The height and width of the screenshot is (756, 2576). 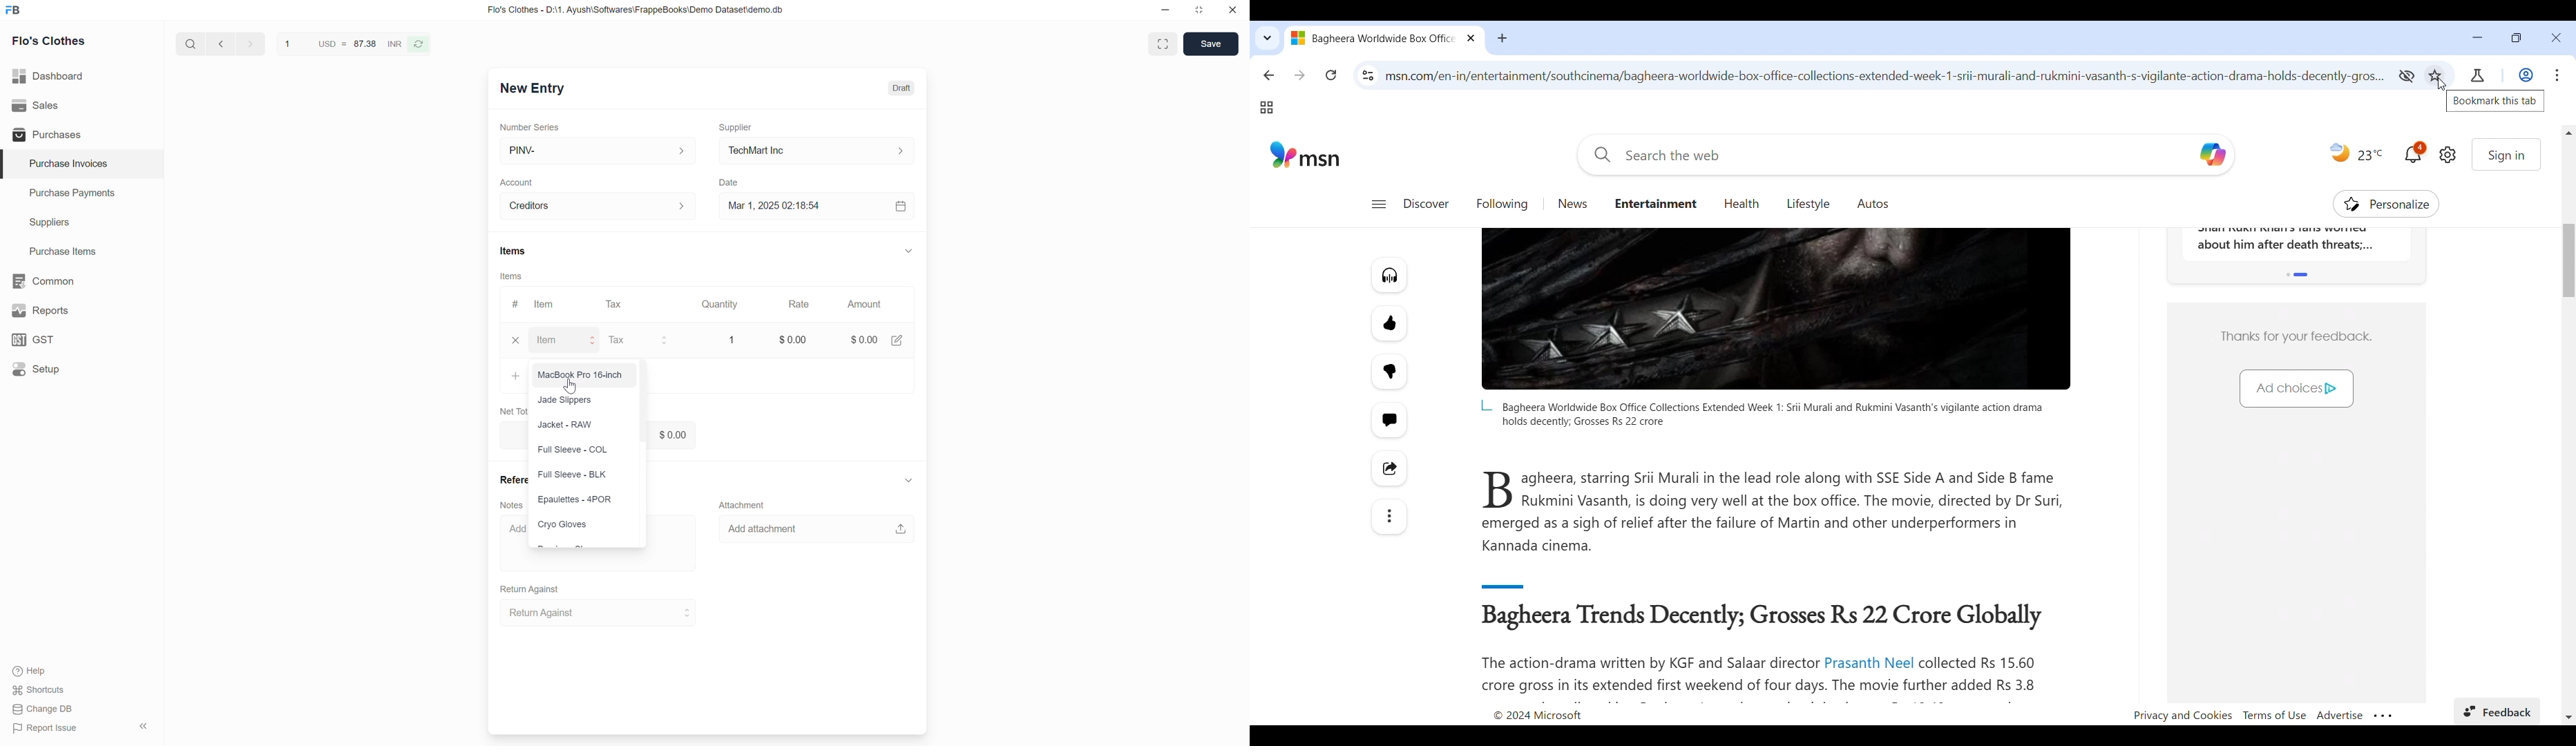 What do you see at coordinates (418, 44) in the screenshot?
I see `Reverse` at bounding box center [418, 44].